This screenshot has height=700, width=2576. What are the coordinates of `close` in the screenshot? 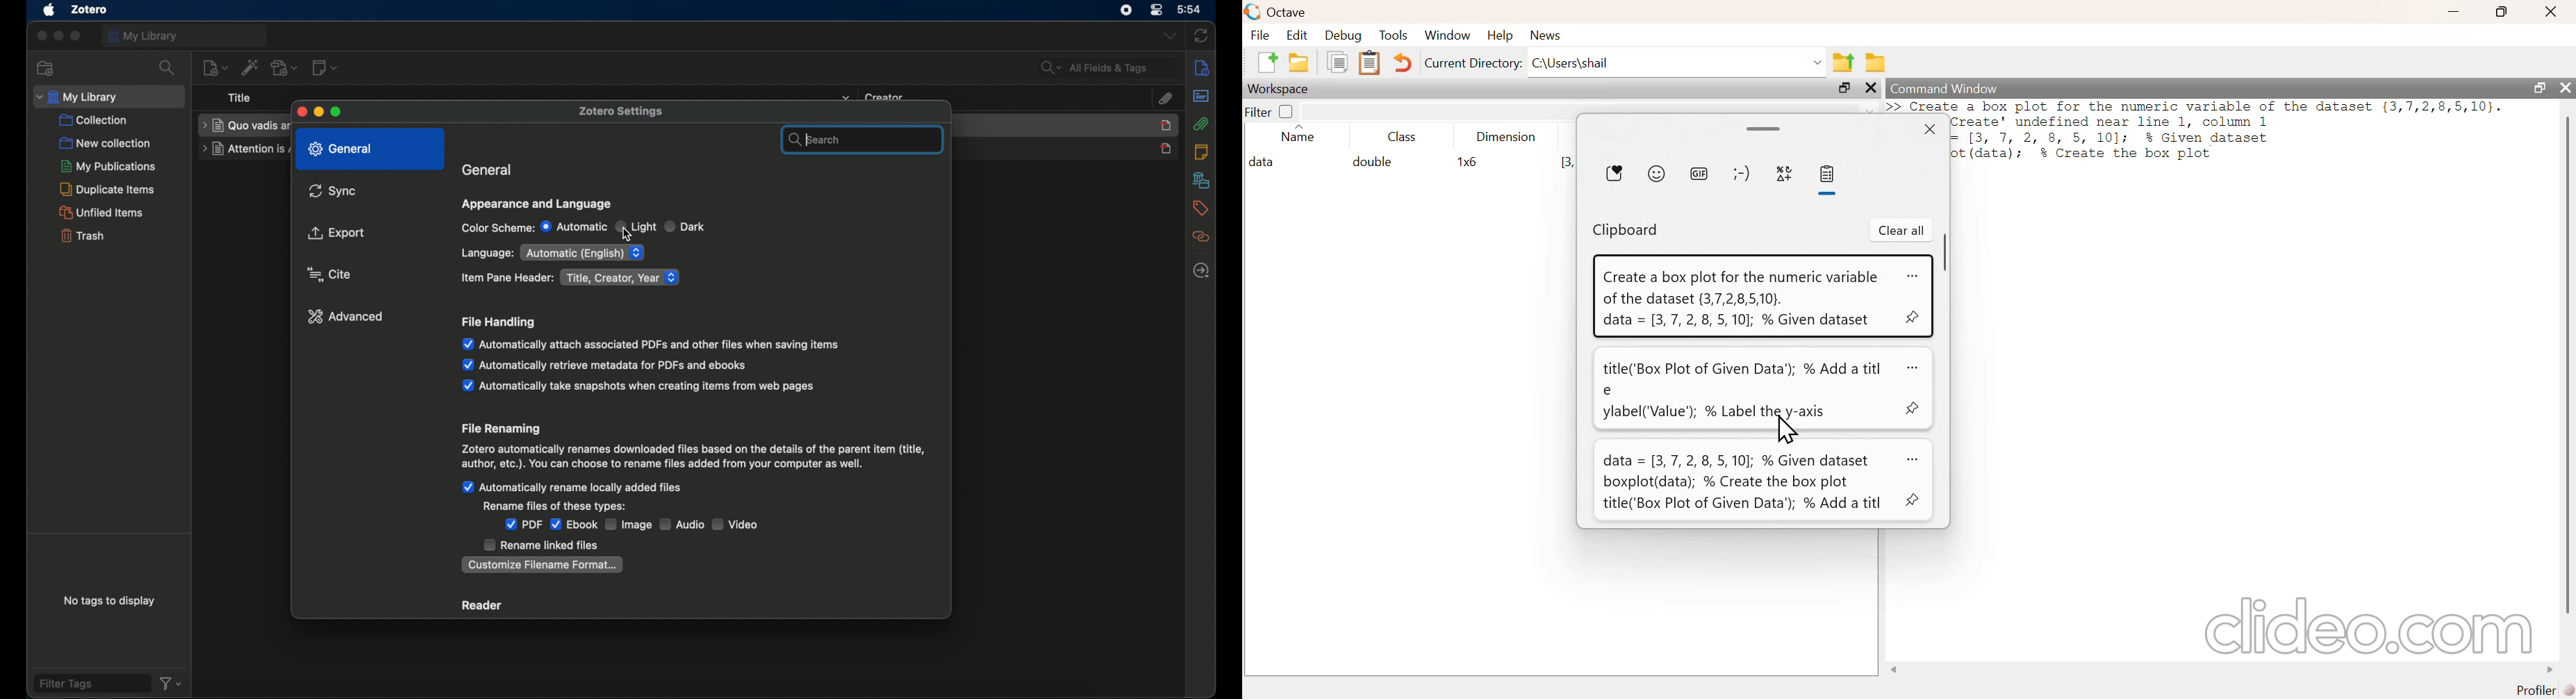 It's located at (2566, 88).